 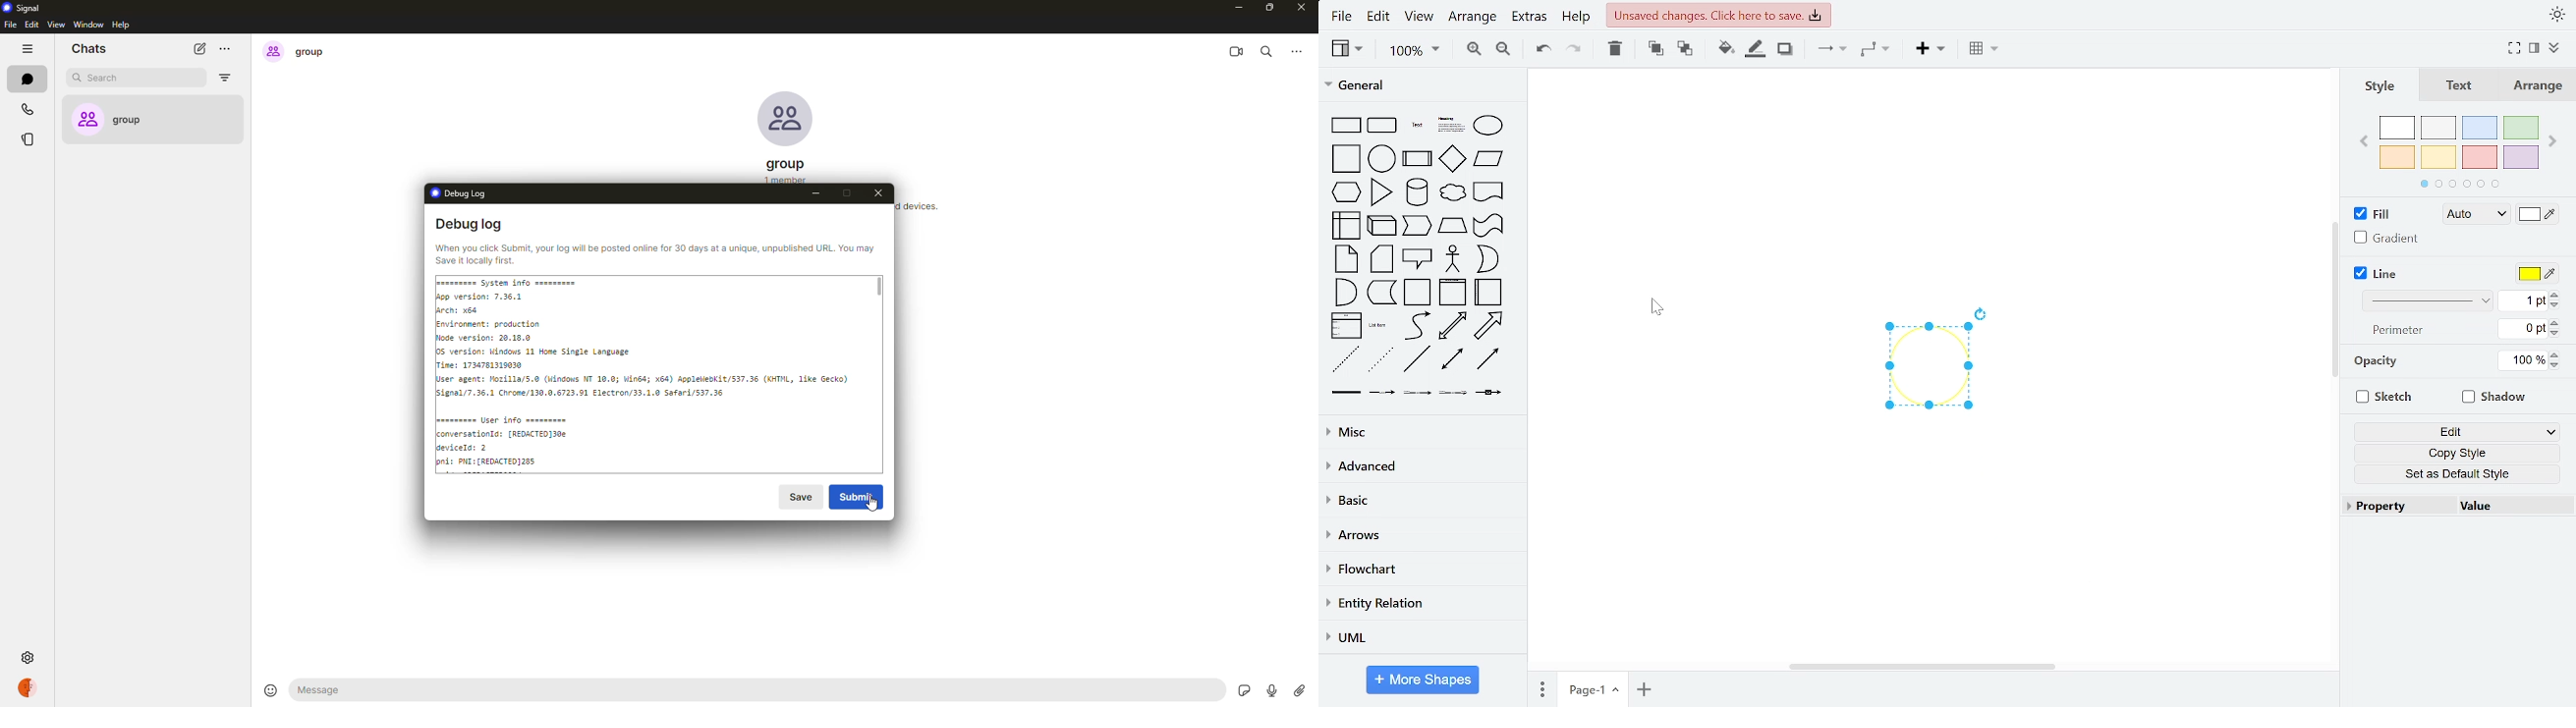 I want to click on green, so click(x=2522, y=128).